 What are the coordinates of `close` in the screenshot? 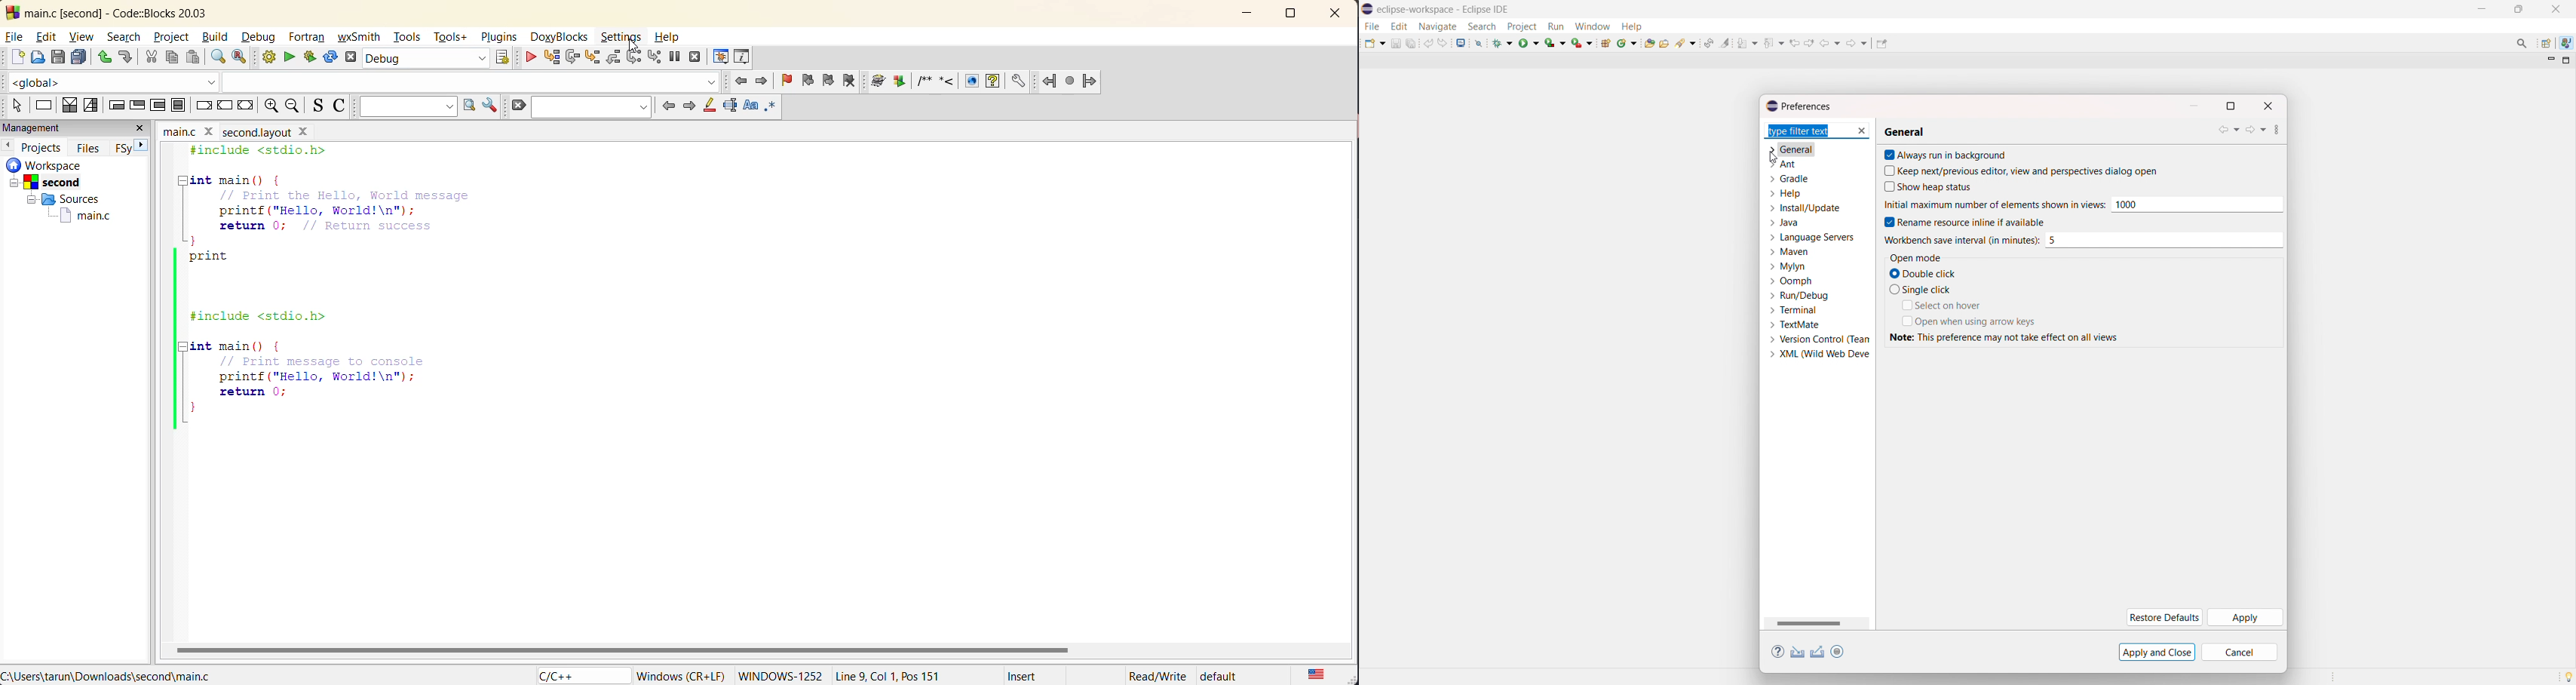 It's located at (1339, 13).